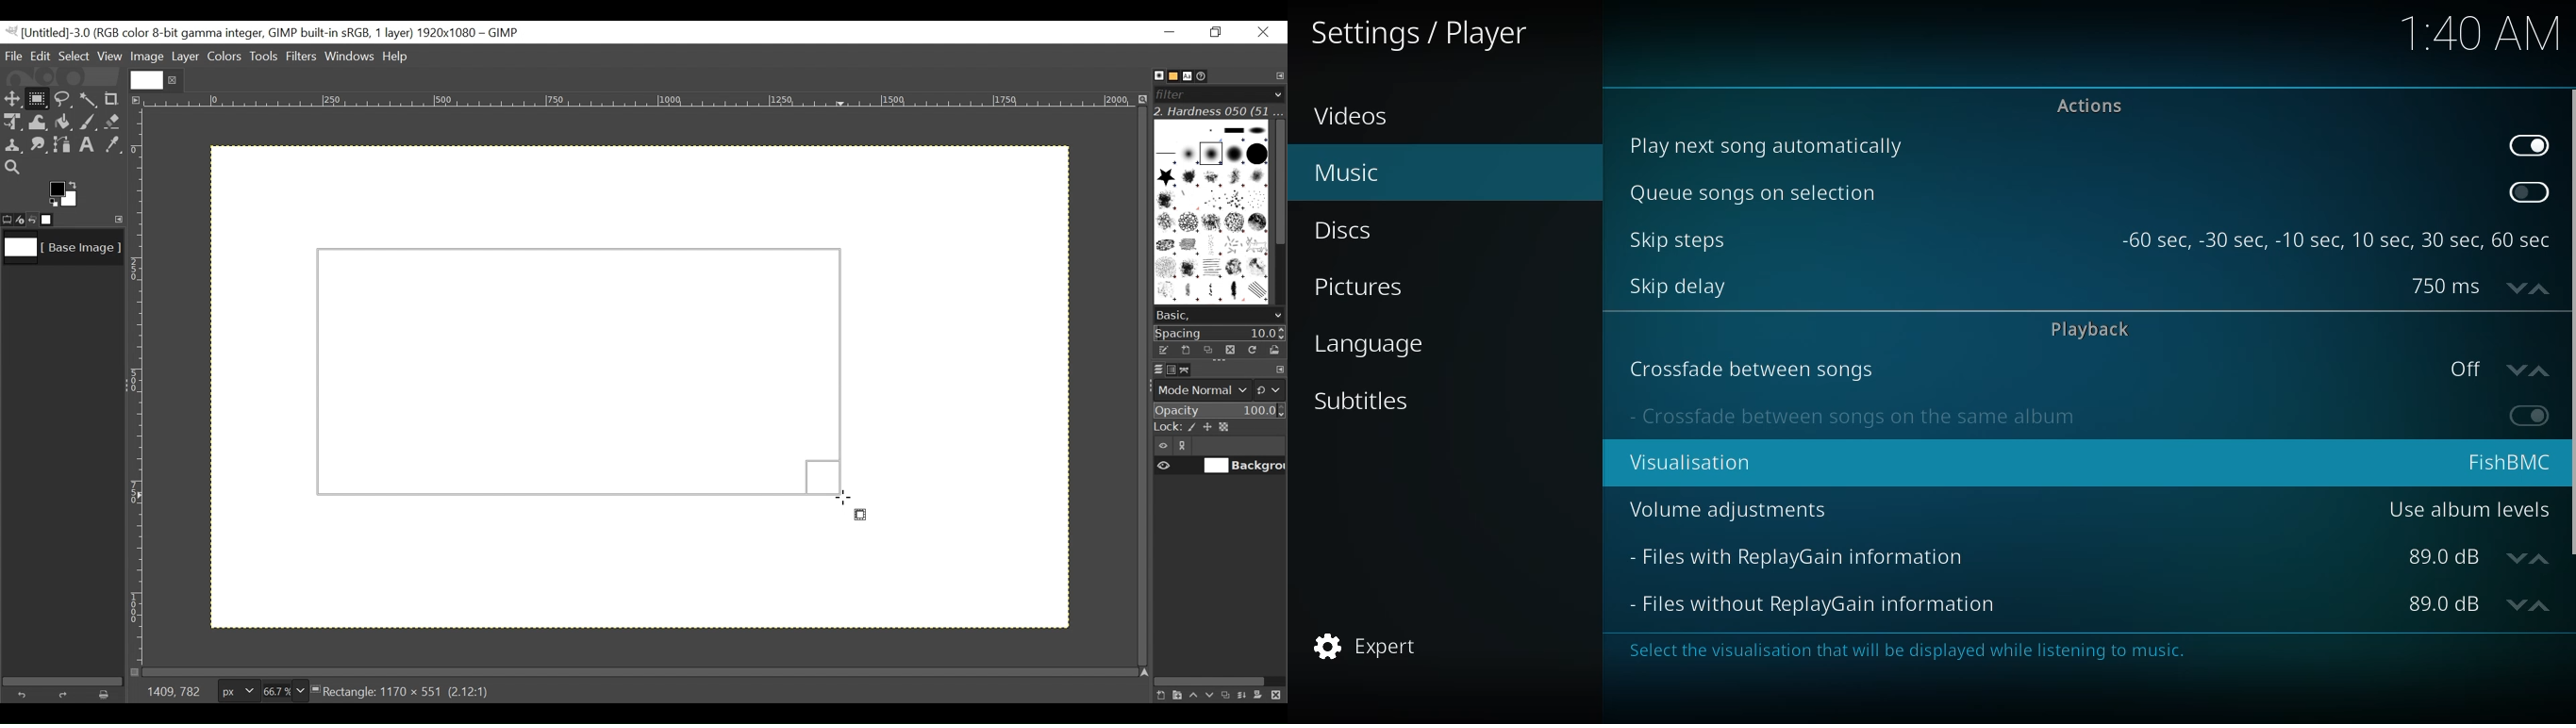  I want to click on Edit, so click(42, 56).